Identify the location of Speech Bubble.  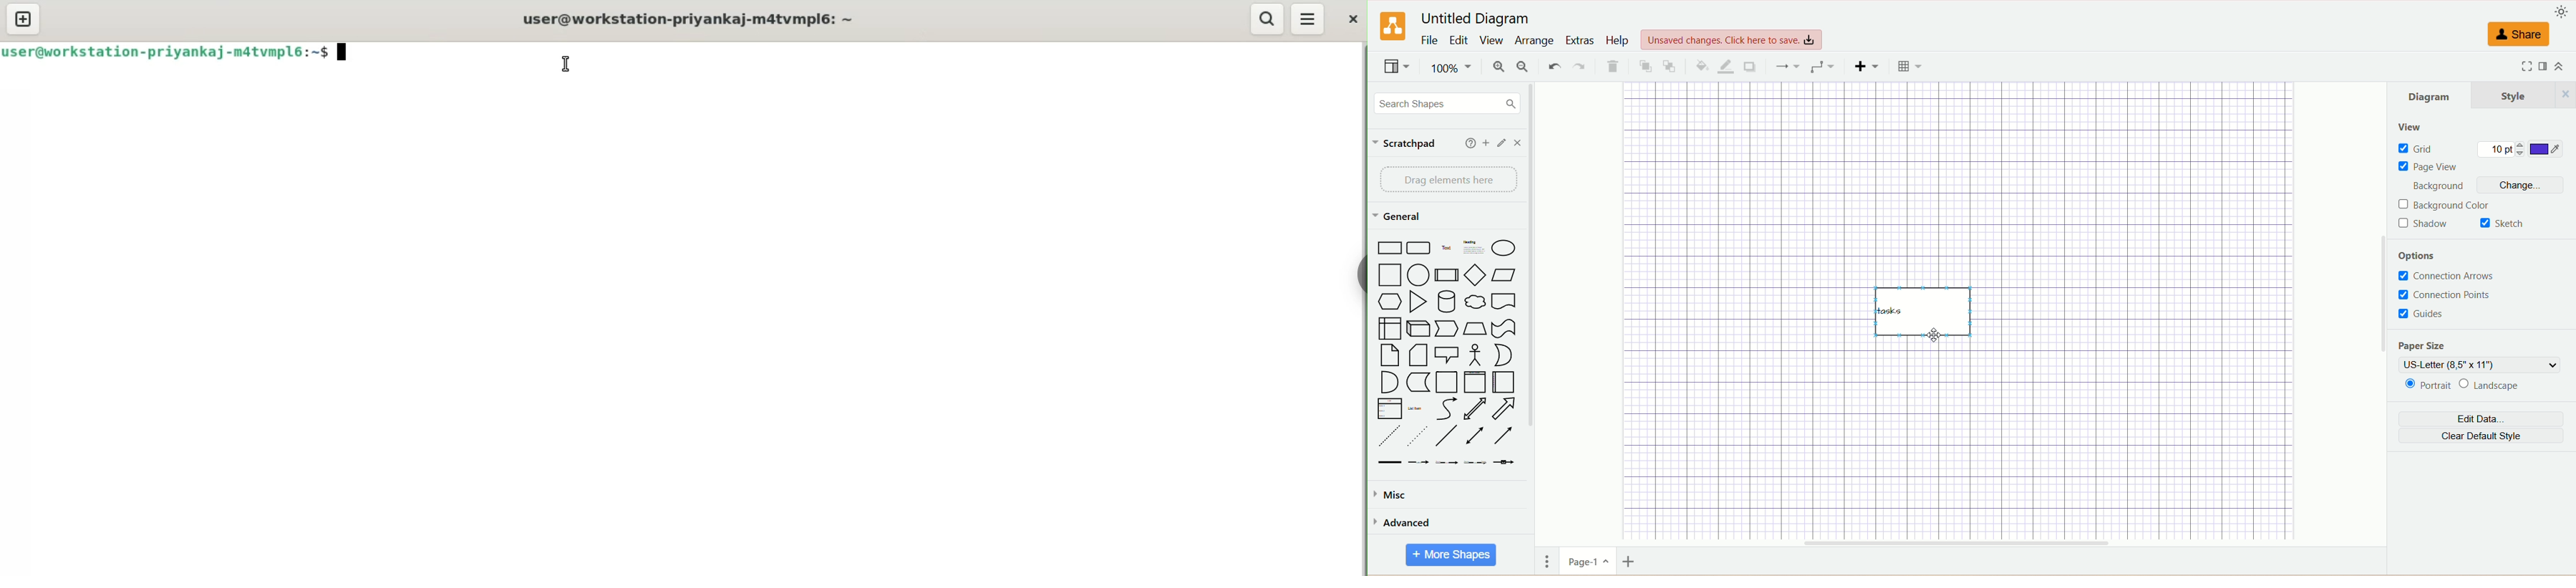
(1447, 356).